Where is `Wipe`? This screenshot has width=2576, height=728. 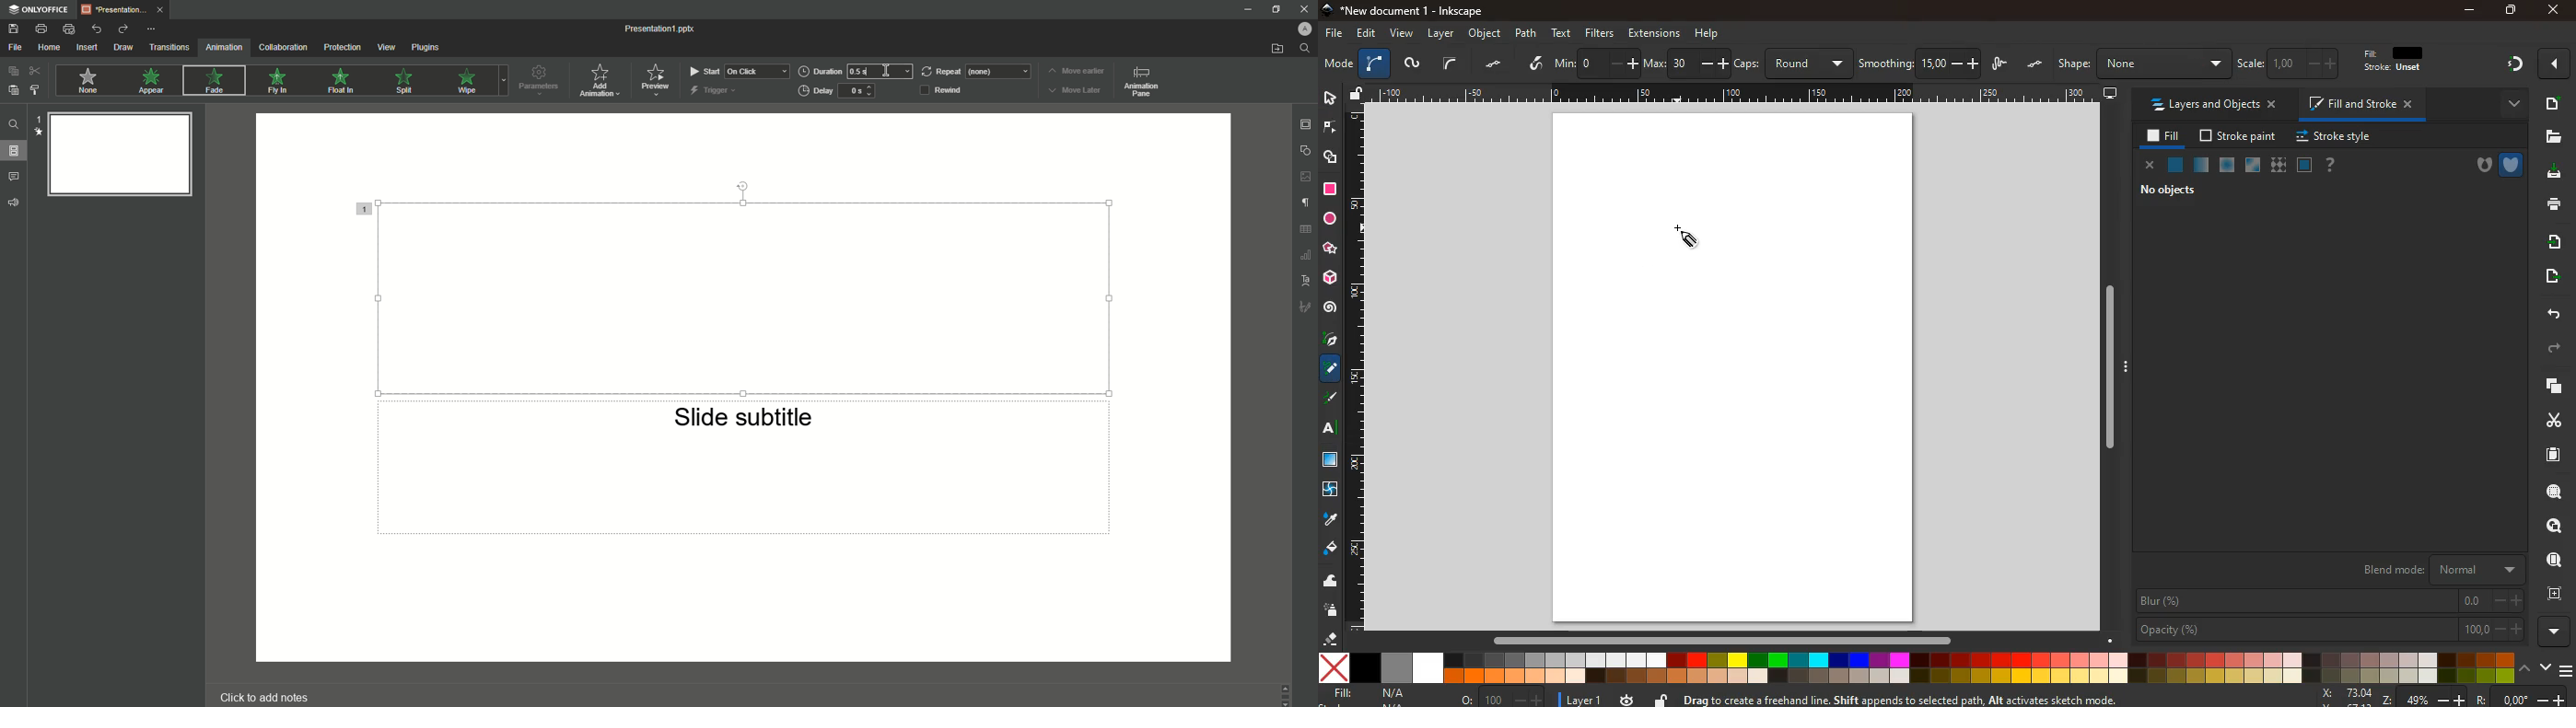 Wipe is located at coordinates (467, 81).